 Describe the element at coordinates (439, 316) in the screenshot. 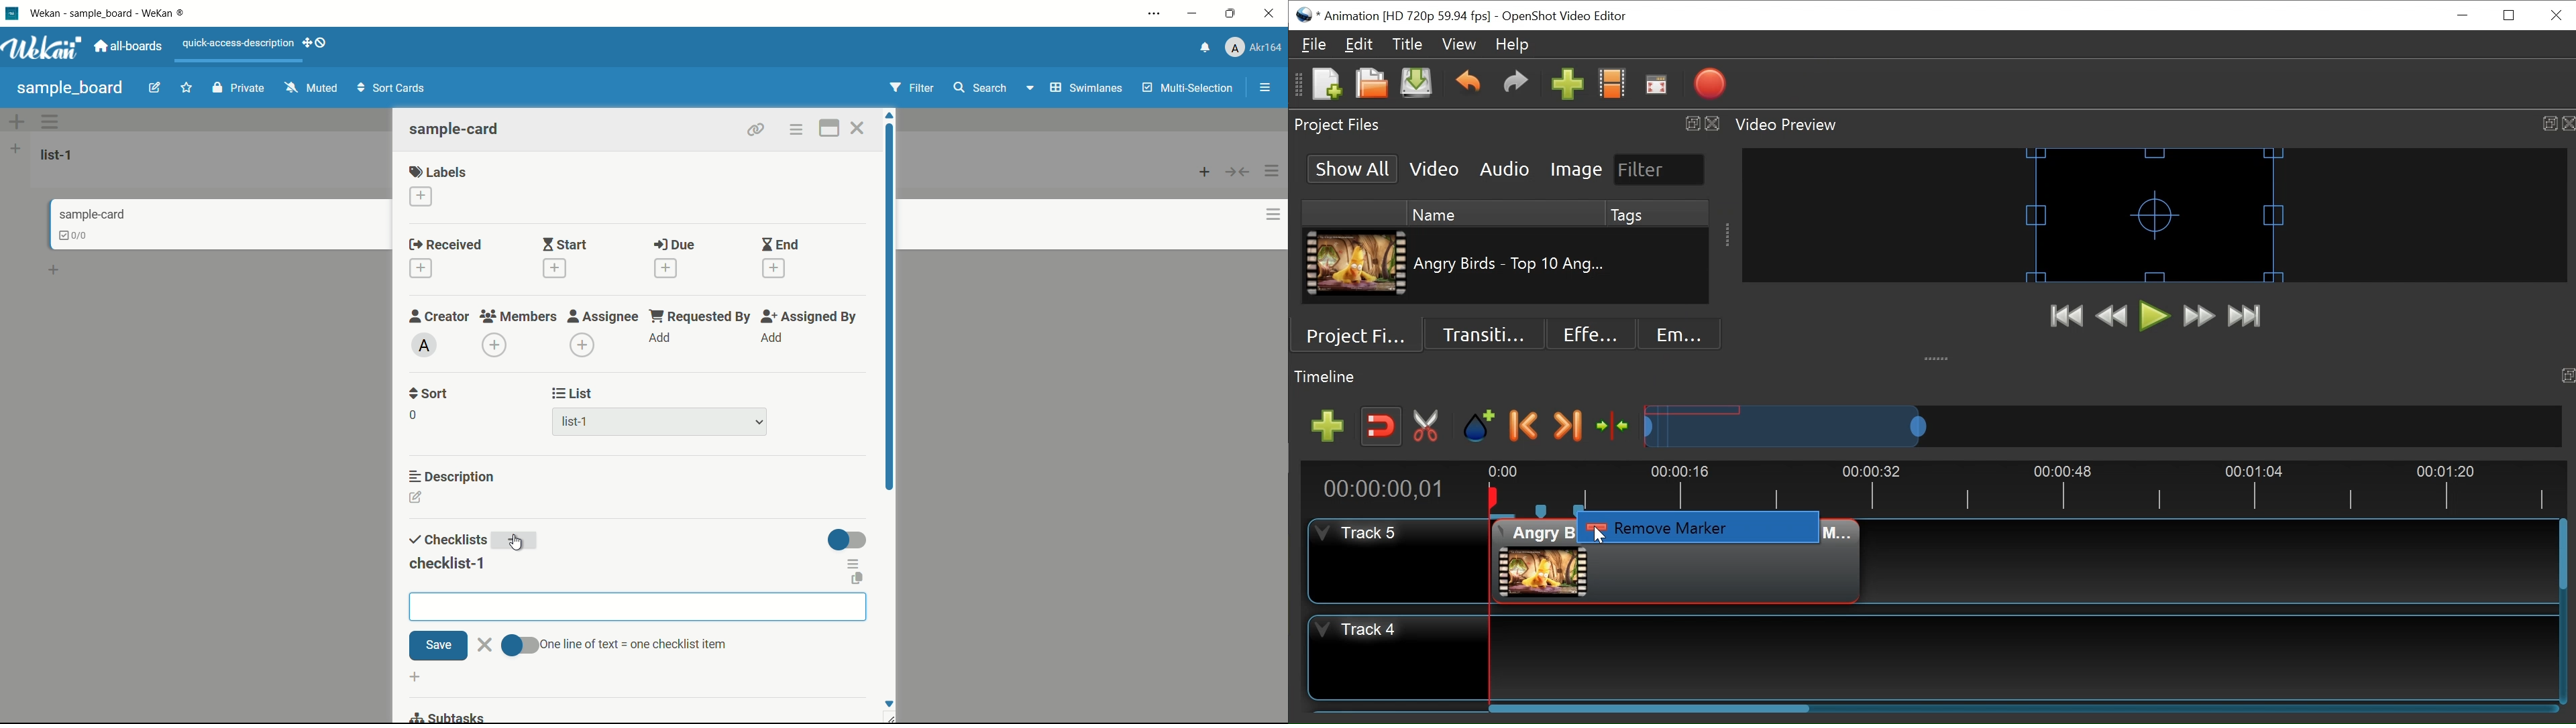

I see `creator` at that location.